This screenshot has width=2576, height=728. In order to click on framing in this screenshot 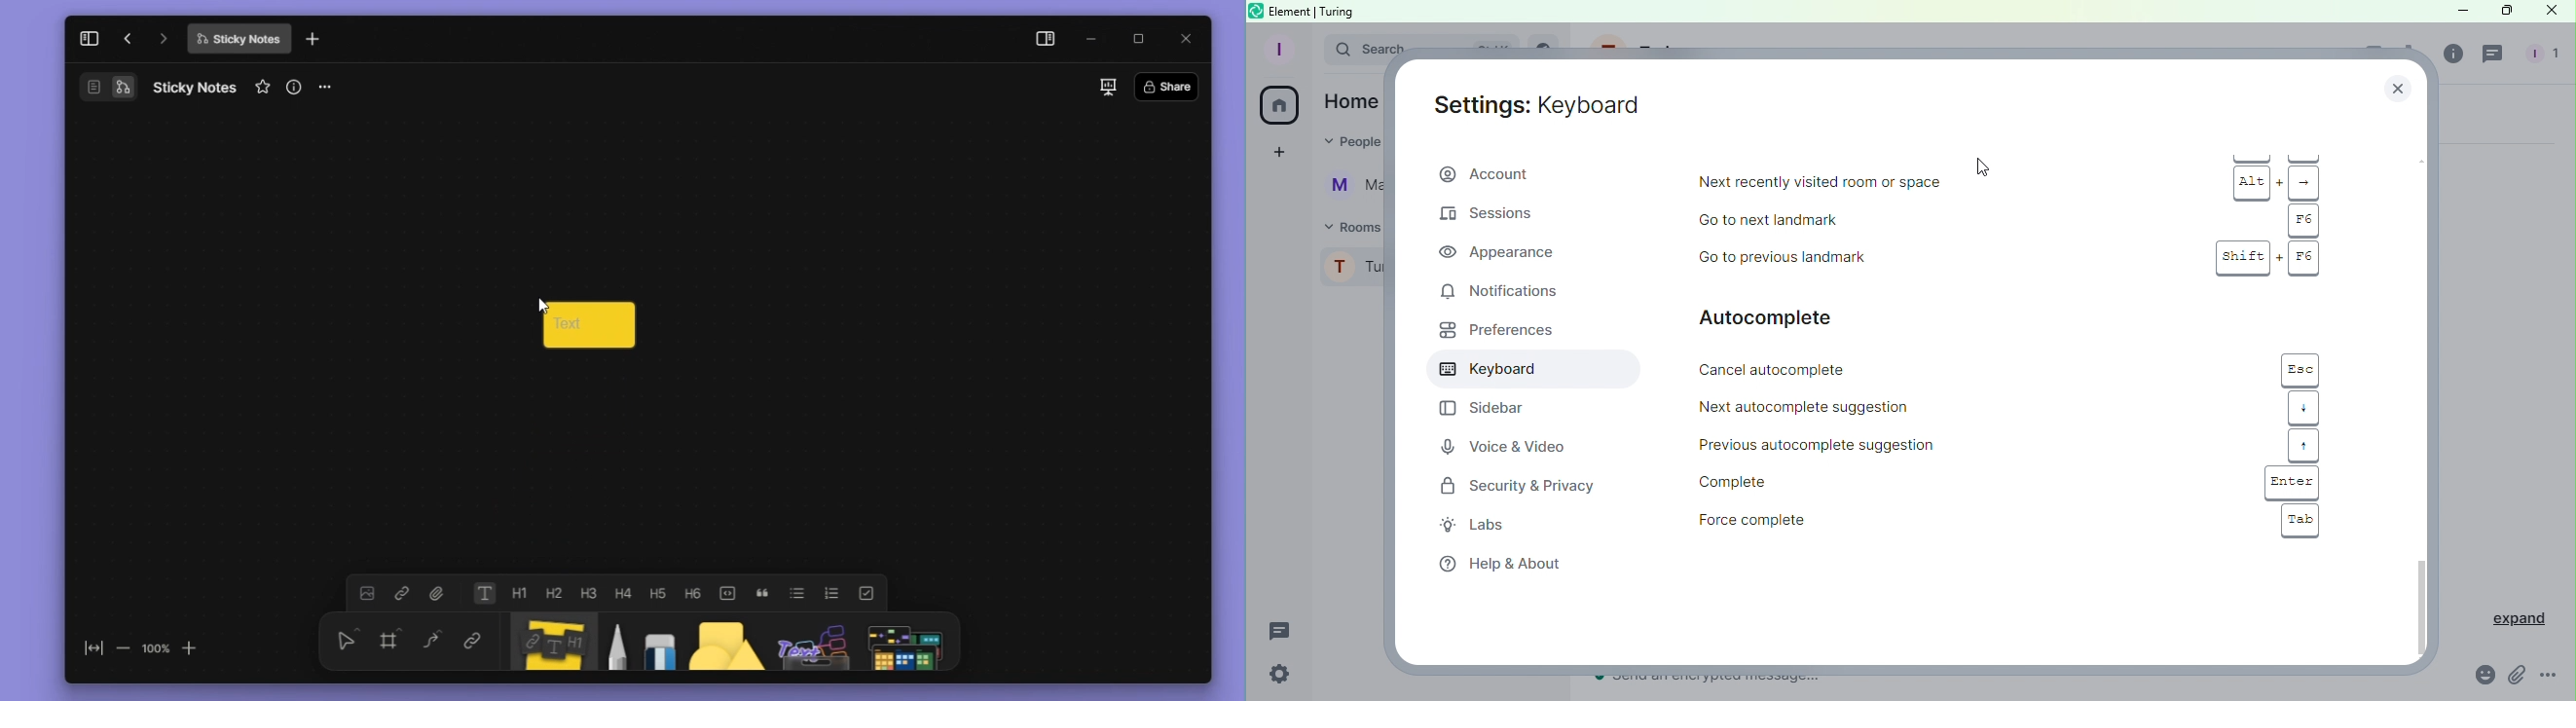, I will do `click(390, 642)`.